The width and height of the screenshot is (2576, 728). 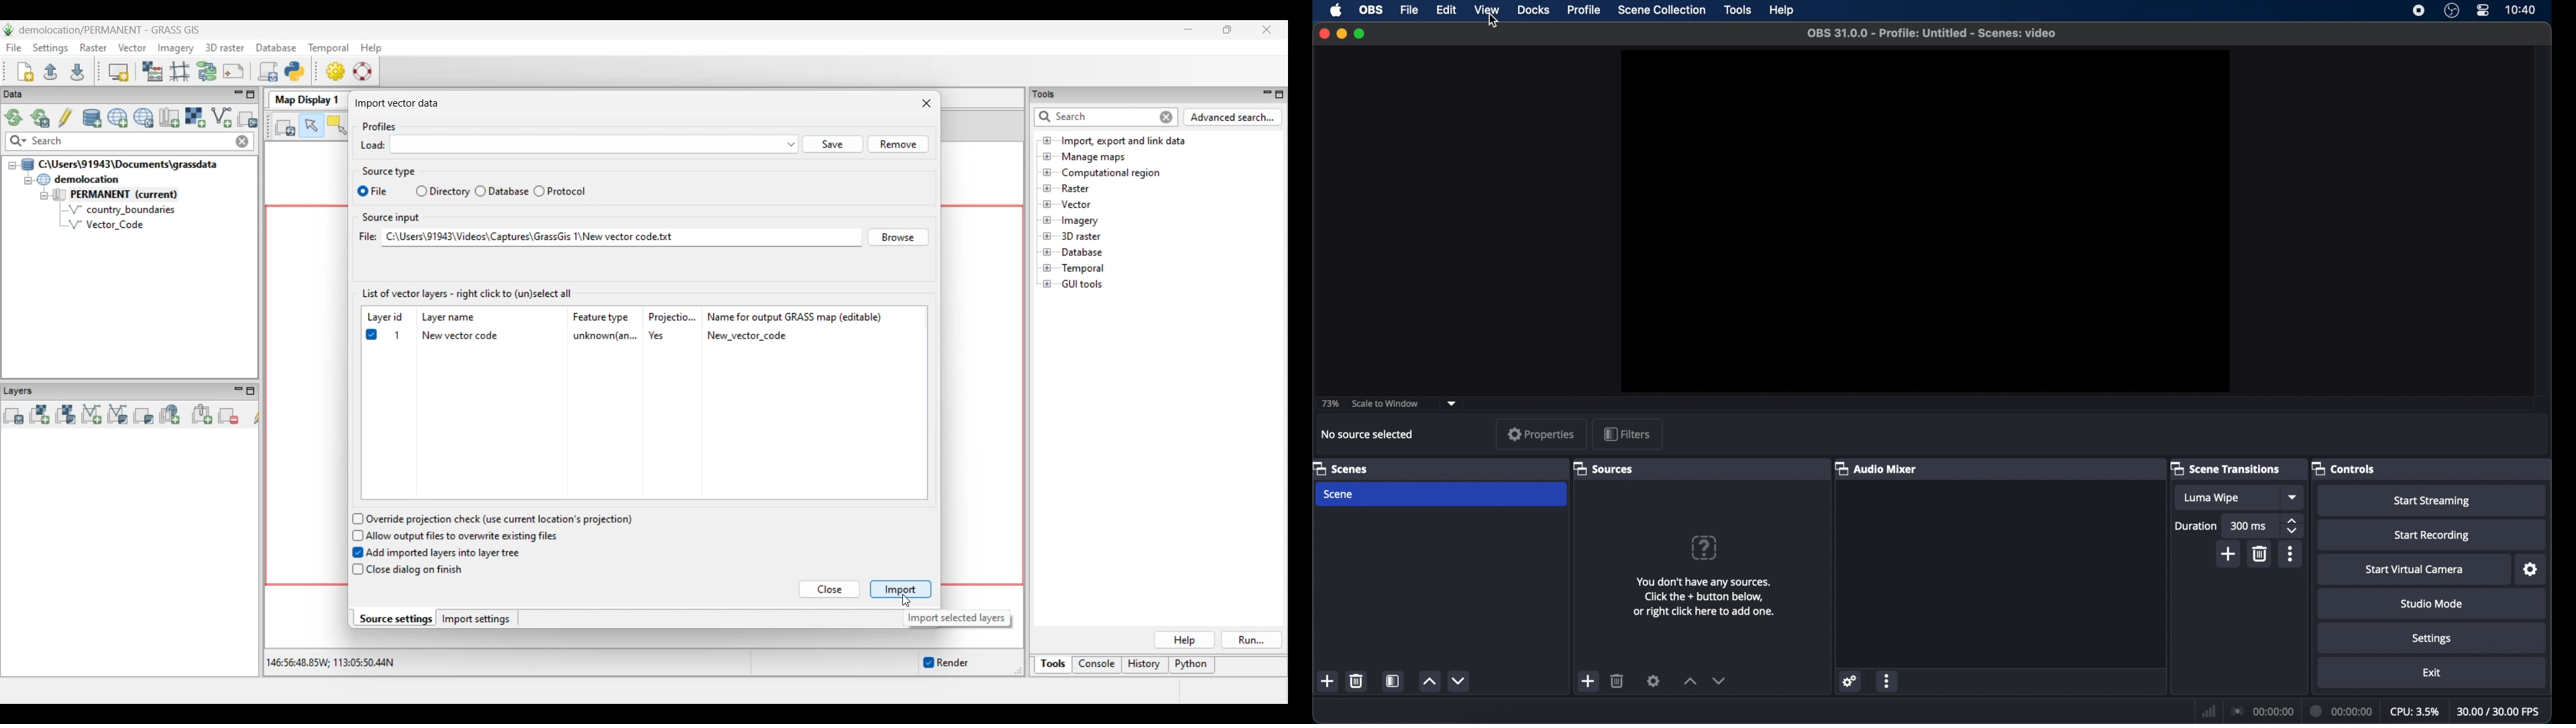 What do you see at coordinates (1618, 680) in the screenshot?
I see `delete` at bounding box center [1618, 680].